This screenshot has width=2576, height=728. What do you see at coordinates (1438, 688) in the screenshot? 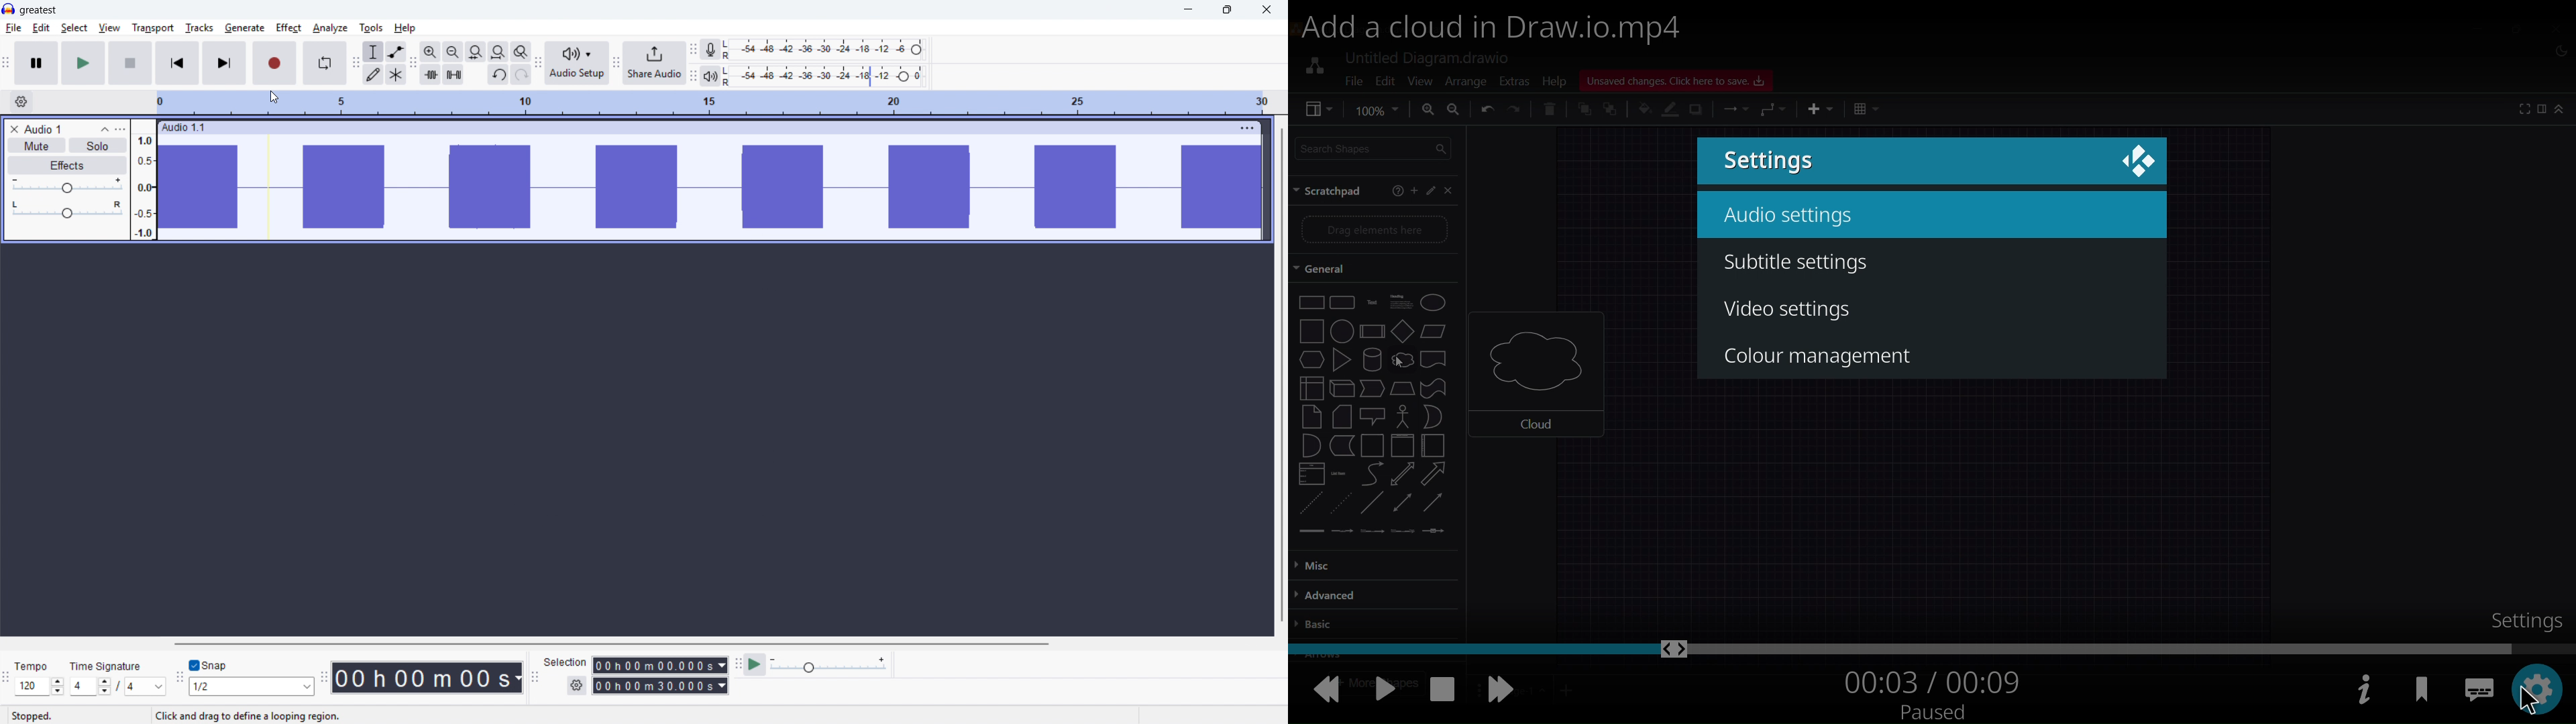
I see `stop` at bounding box center [1438, 688].